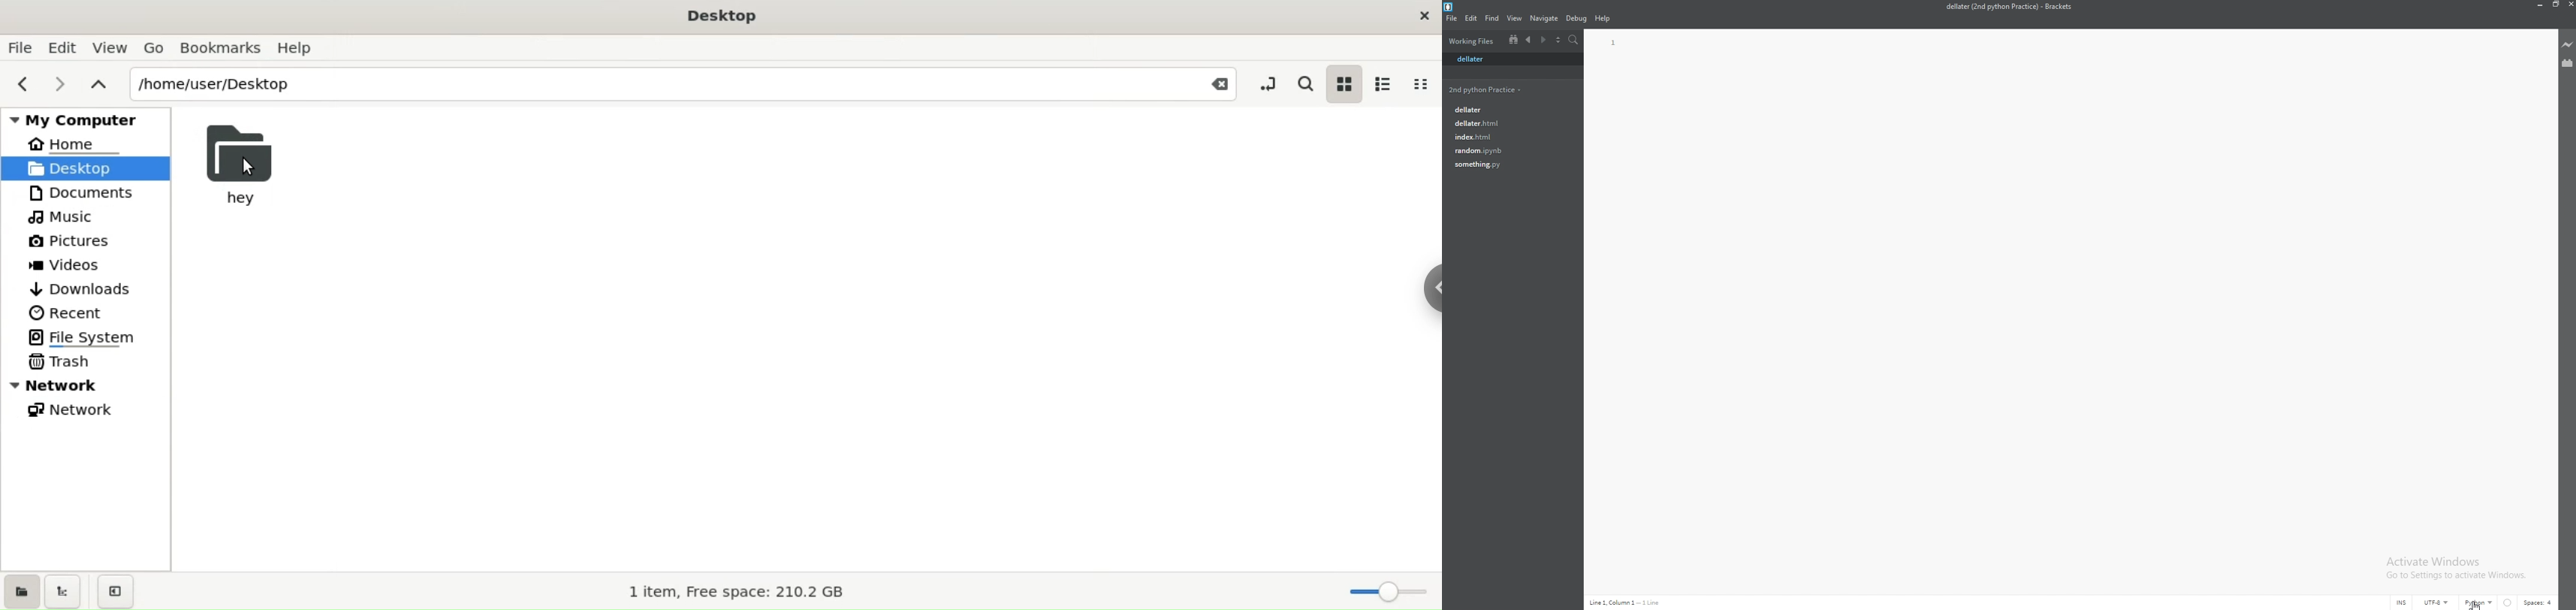  Describe the element at coordinates (1626, 602) in the screenshot. I see `description` at that location.